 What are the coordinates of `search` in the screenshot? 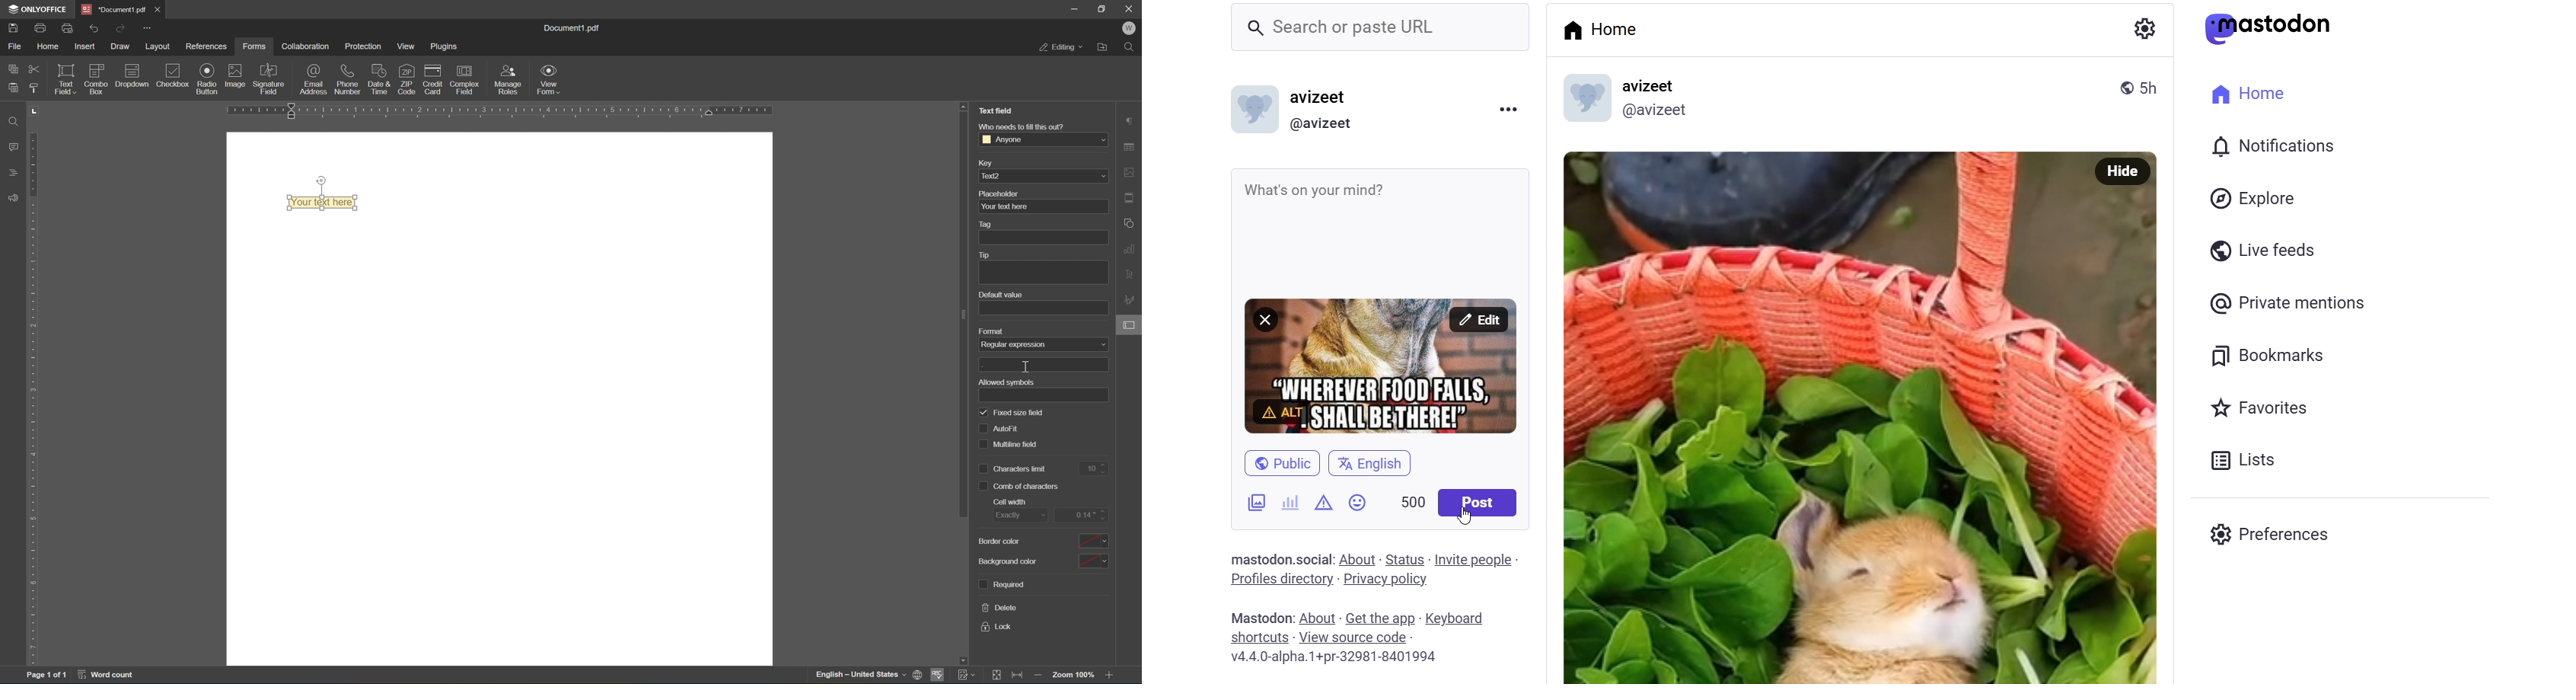 It's located at (1376, 24).